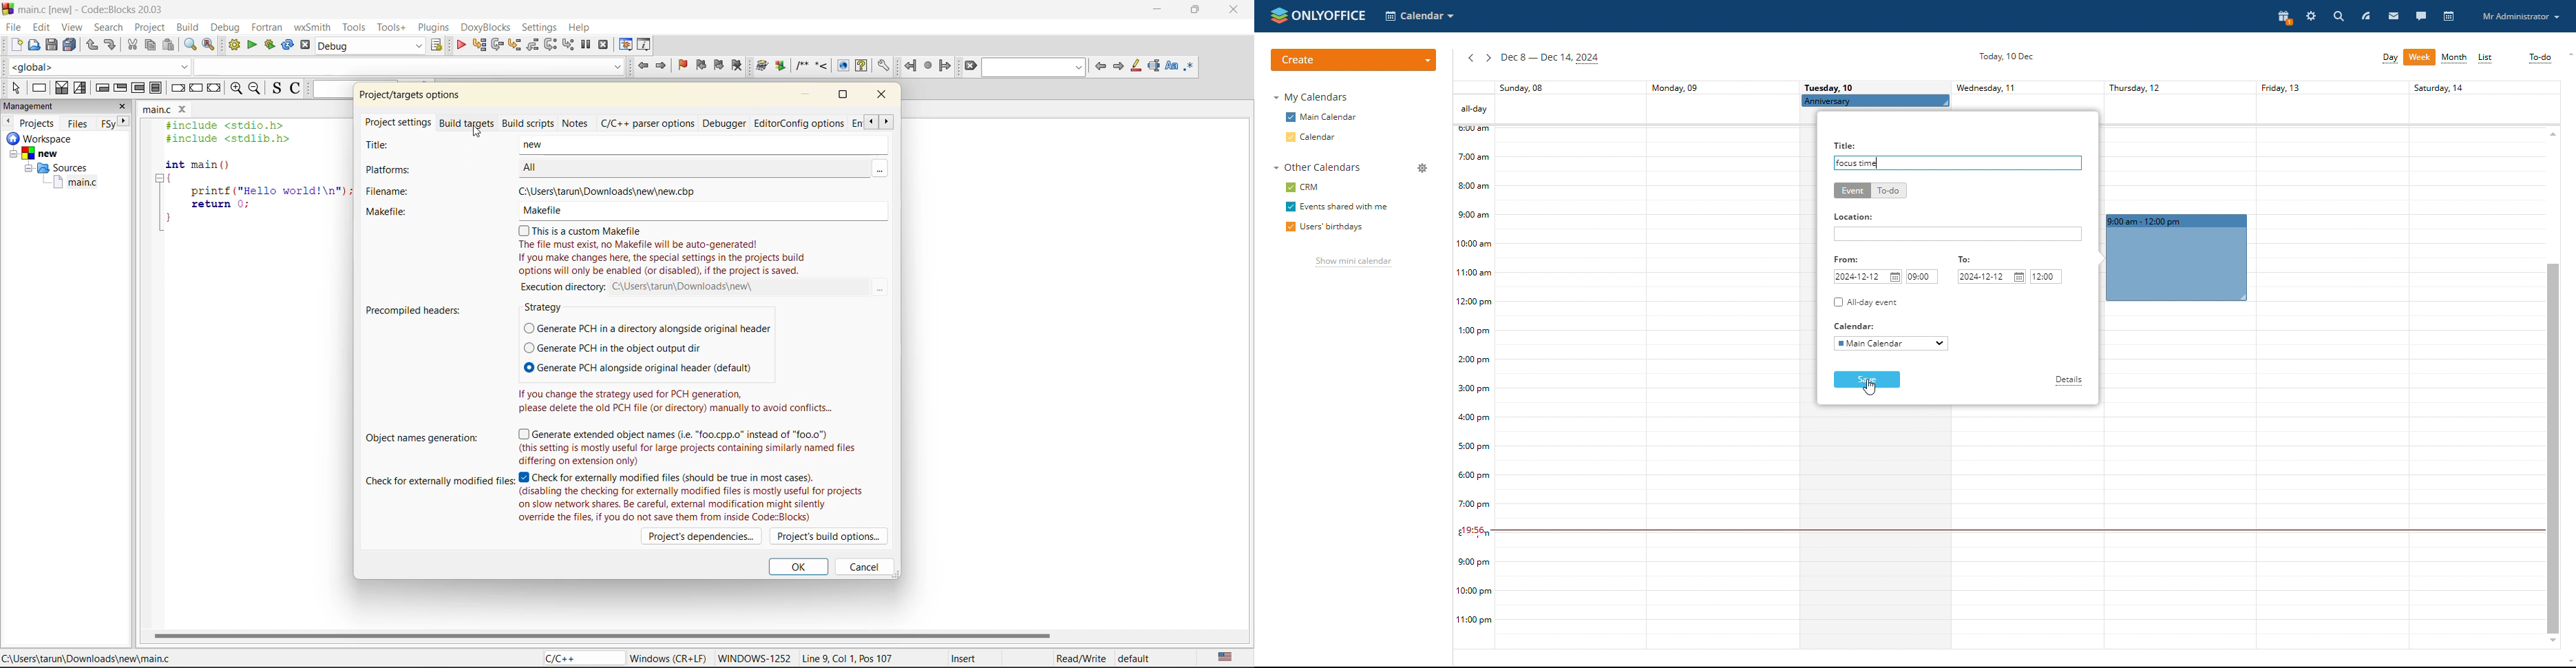  I want to click on select, so click(12, 86).